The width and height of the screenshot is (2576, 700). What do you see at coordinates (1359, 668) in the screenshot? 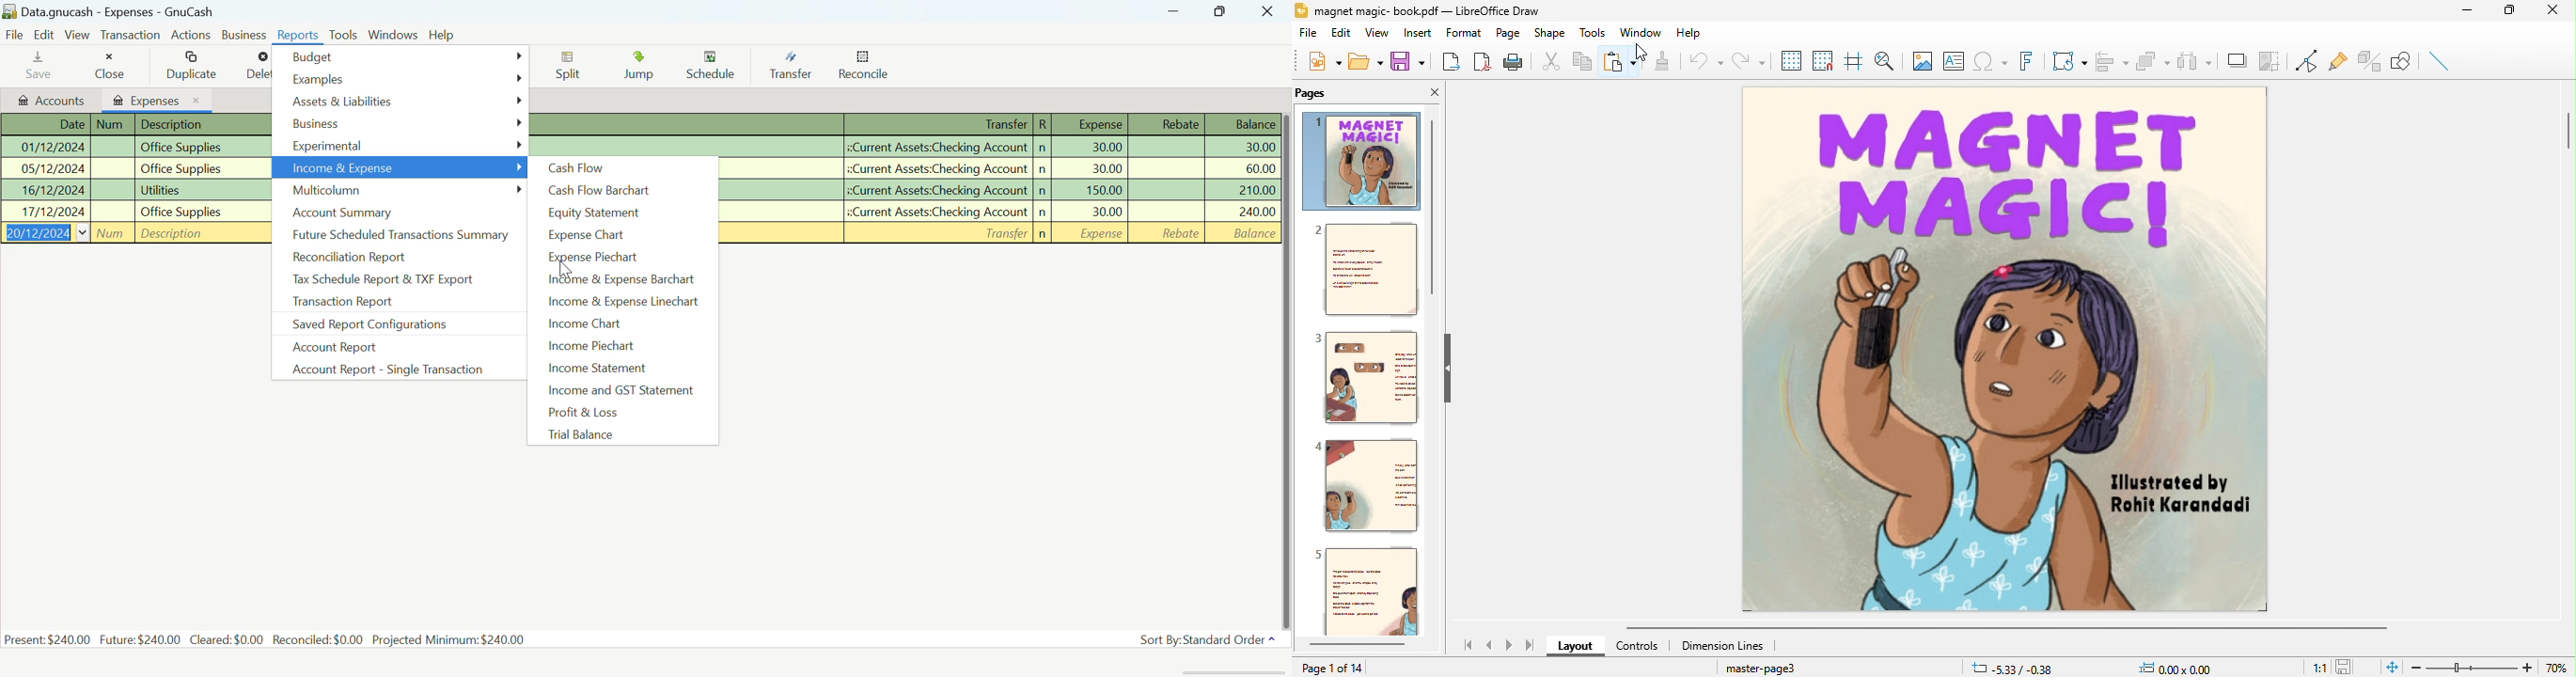
I see `page 1 of 14` at bounding box center [1359, 668].